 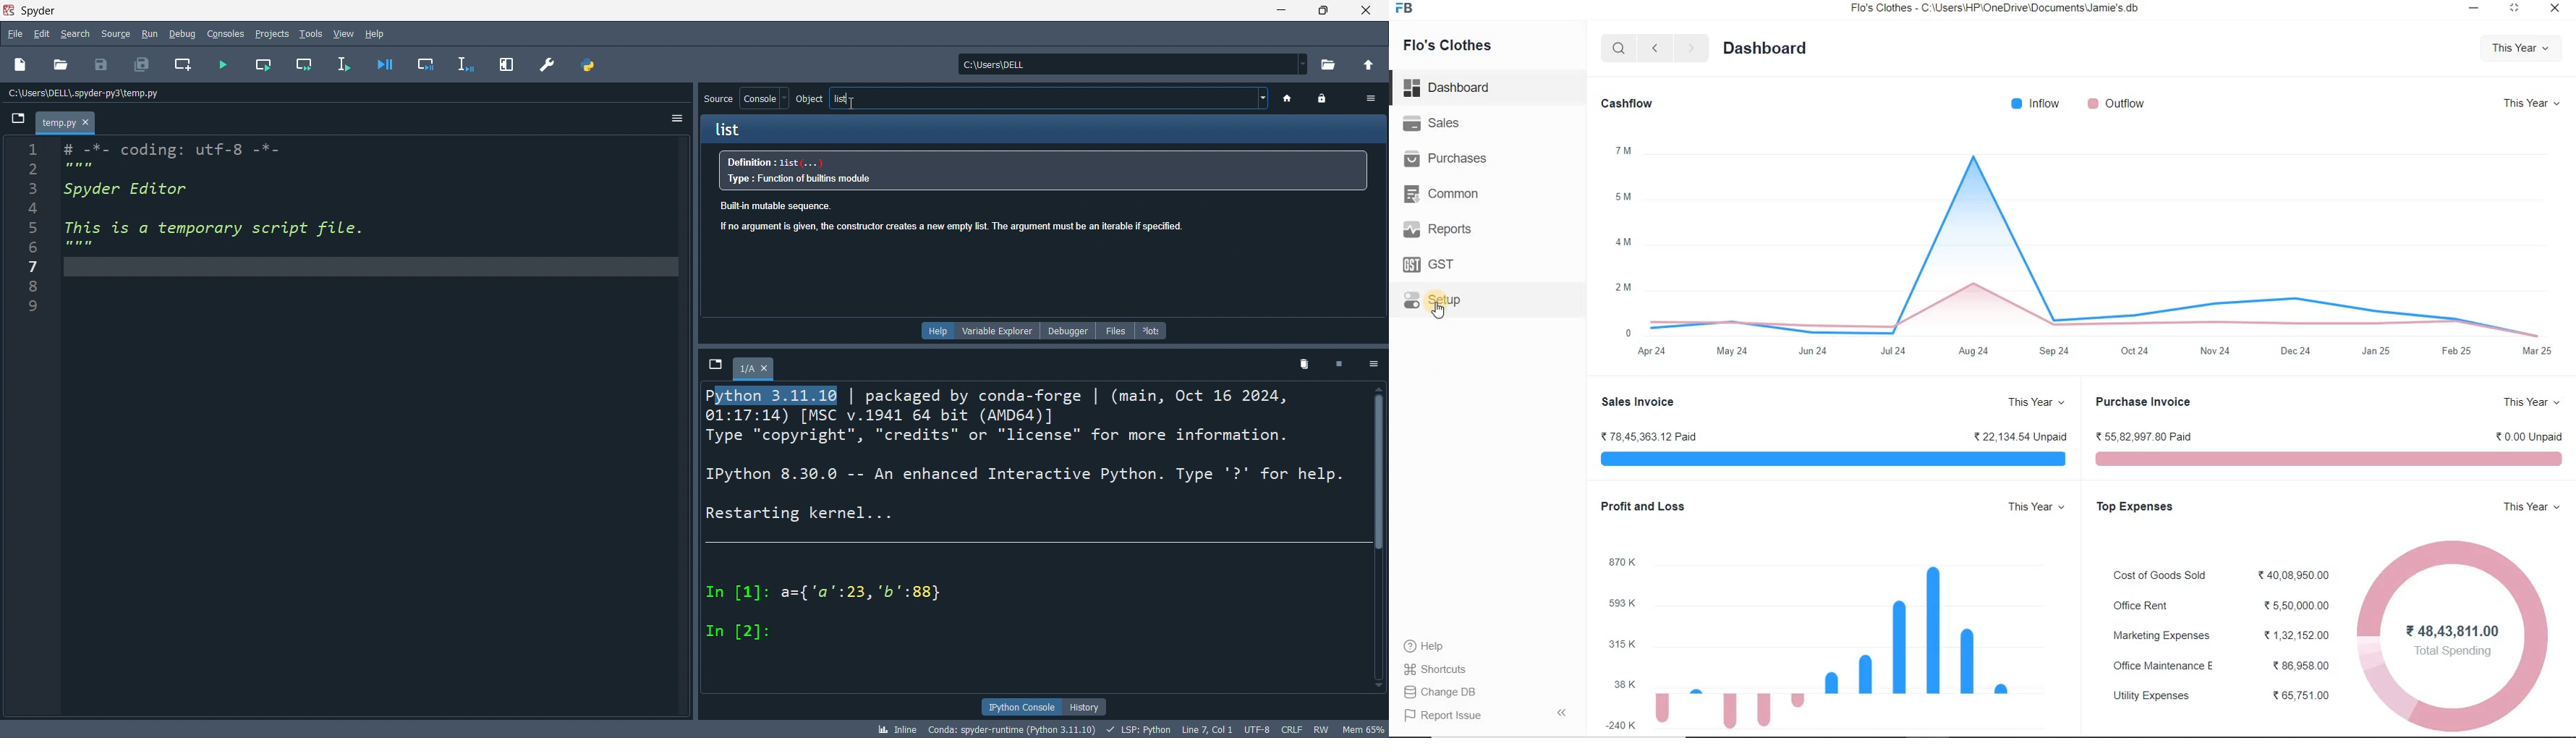 What do you see at coordinates (2332, 458) in the screenshot?
I see `Pink color indication` at bounding box center [2332, 458].